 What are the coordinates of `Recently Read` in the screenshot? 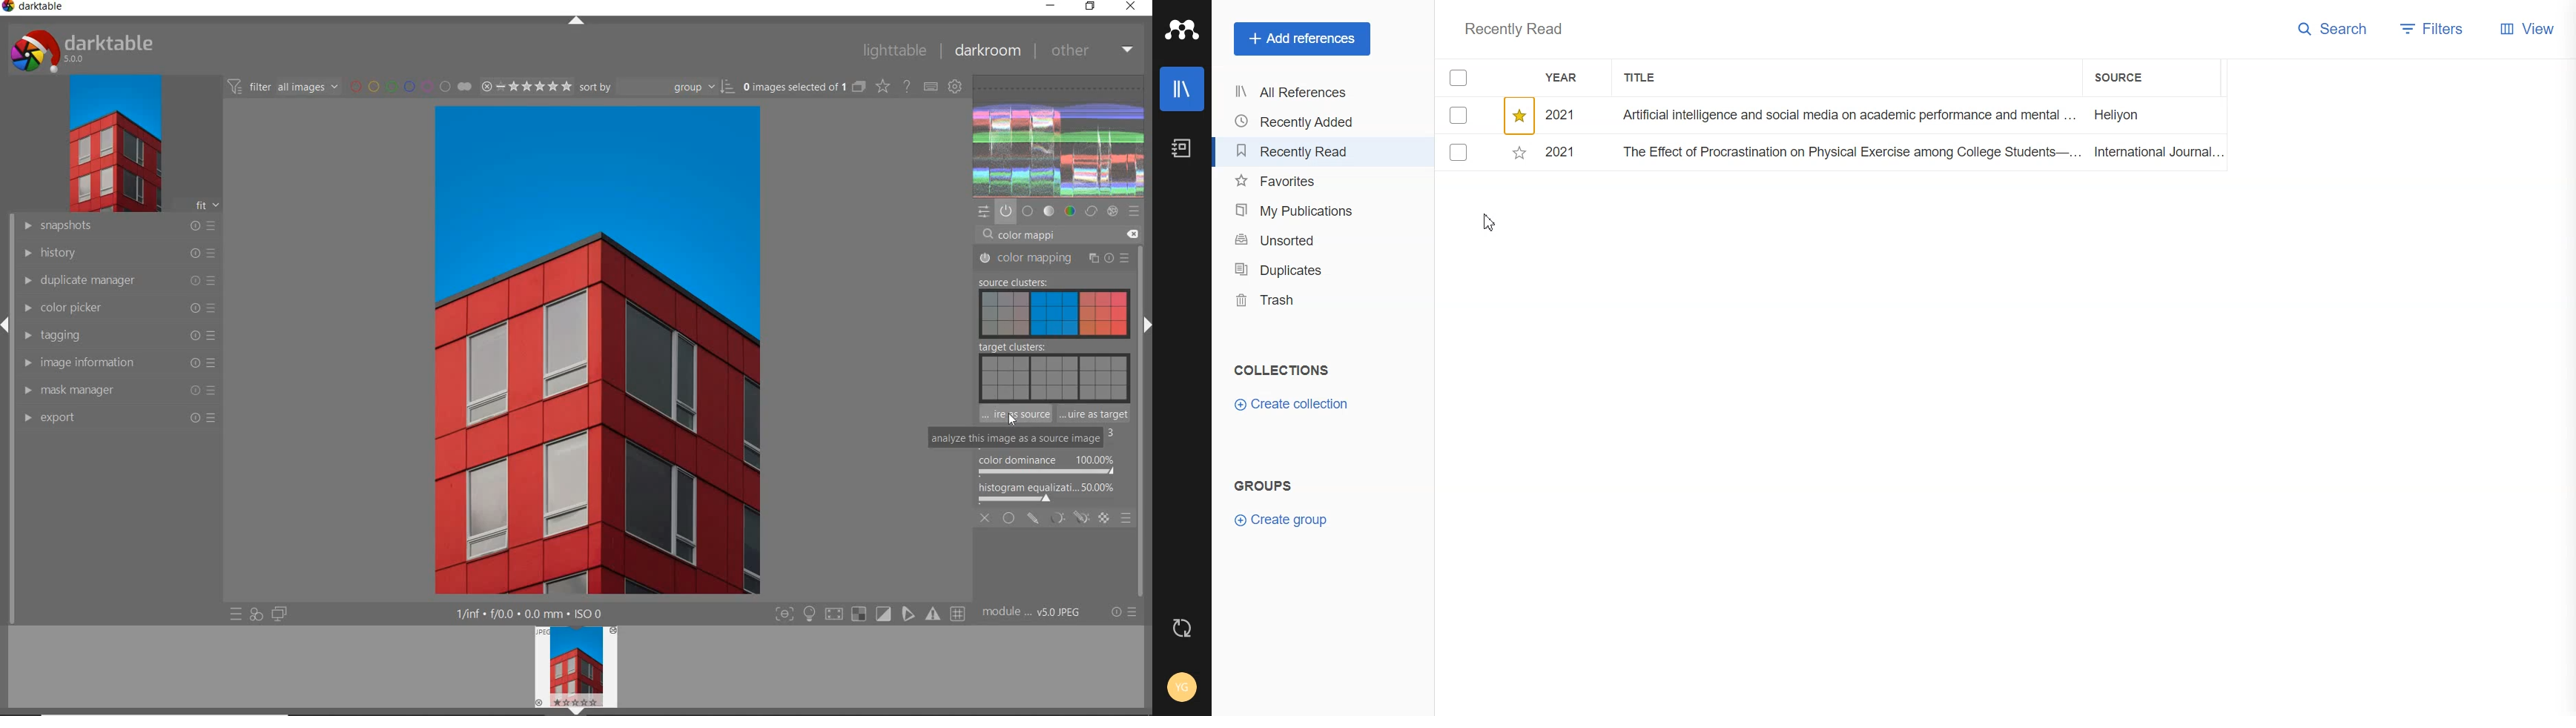 It's located at (1298, 150).